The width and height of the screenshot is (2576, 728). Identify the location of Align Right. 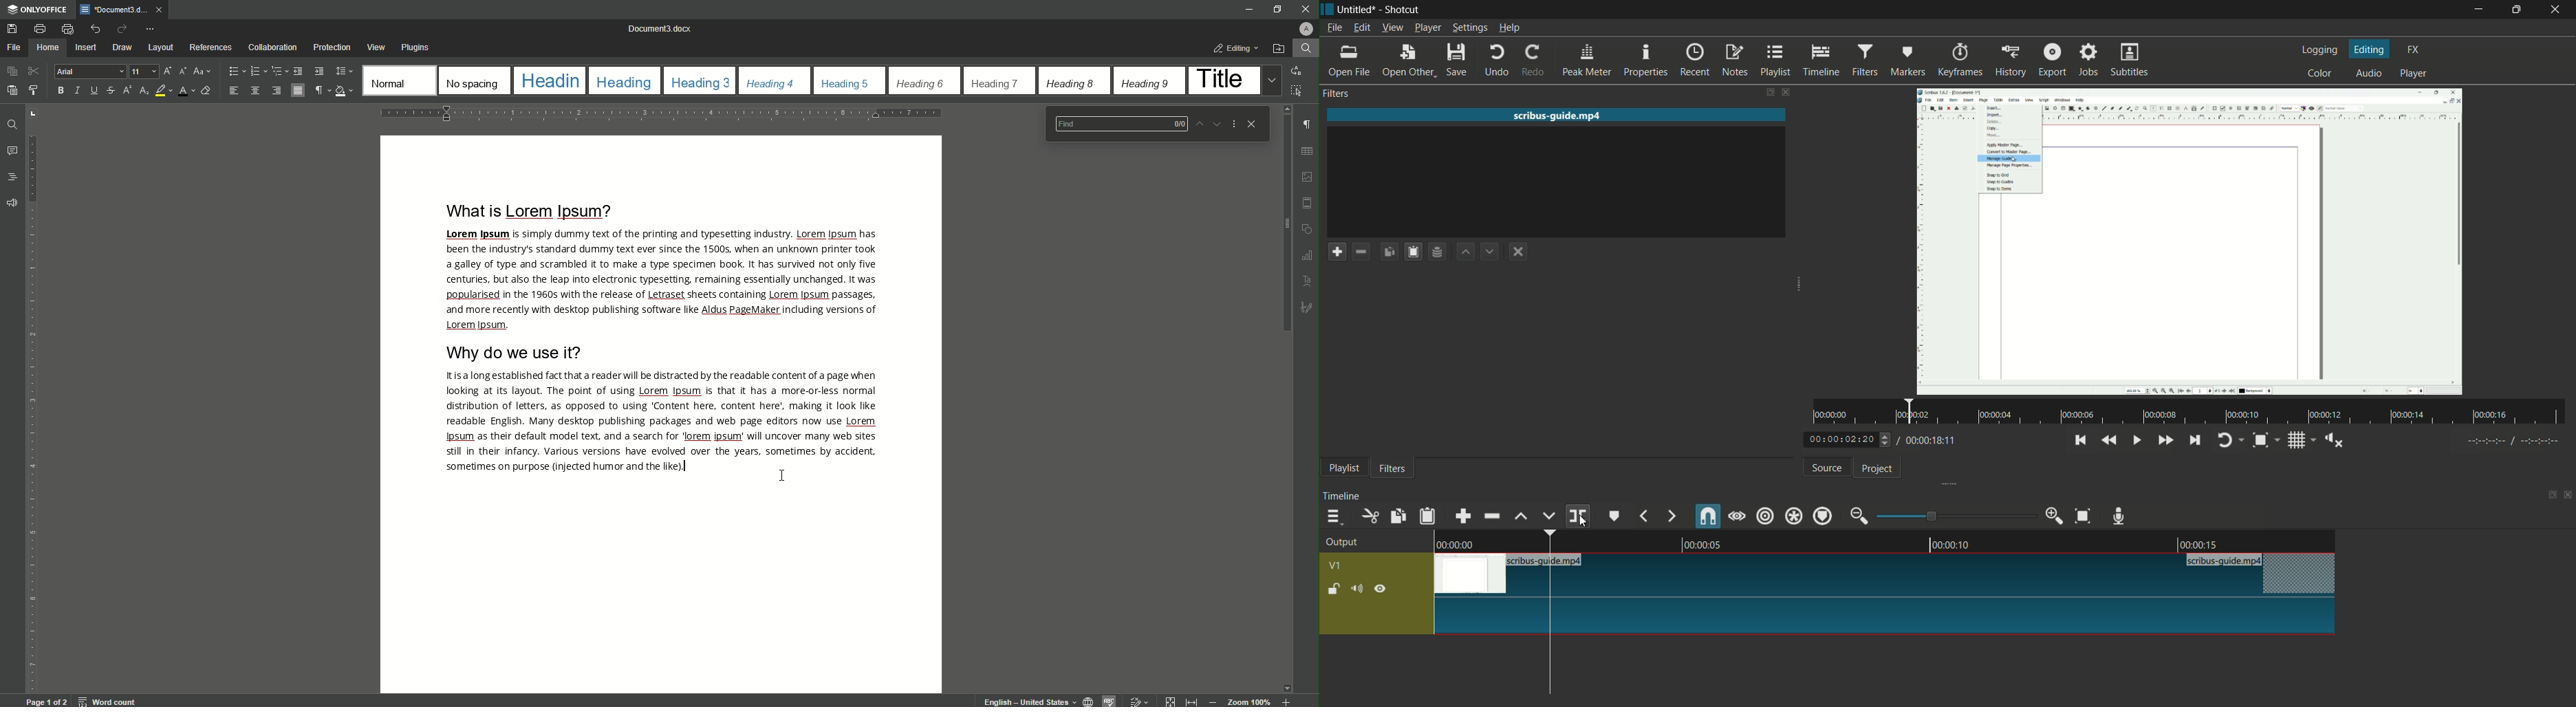
(276, 91).